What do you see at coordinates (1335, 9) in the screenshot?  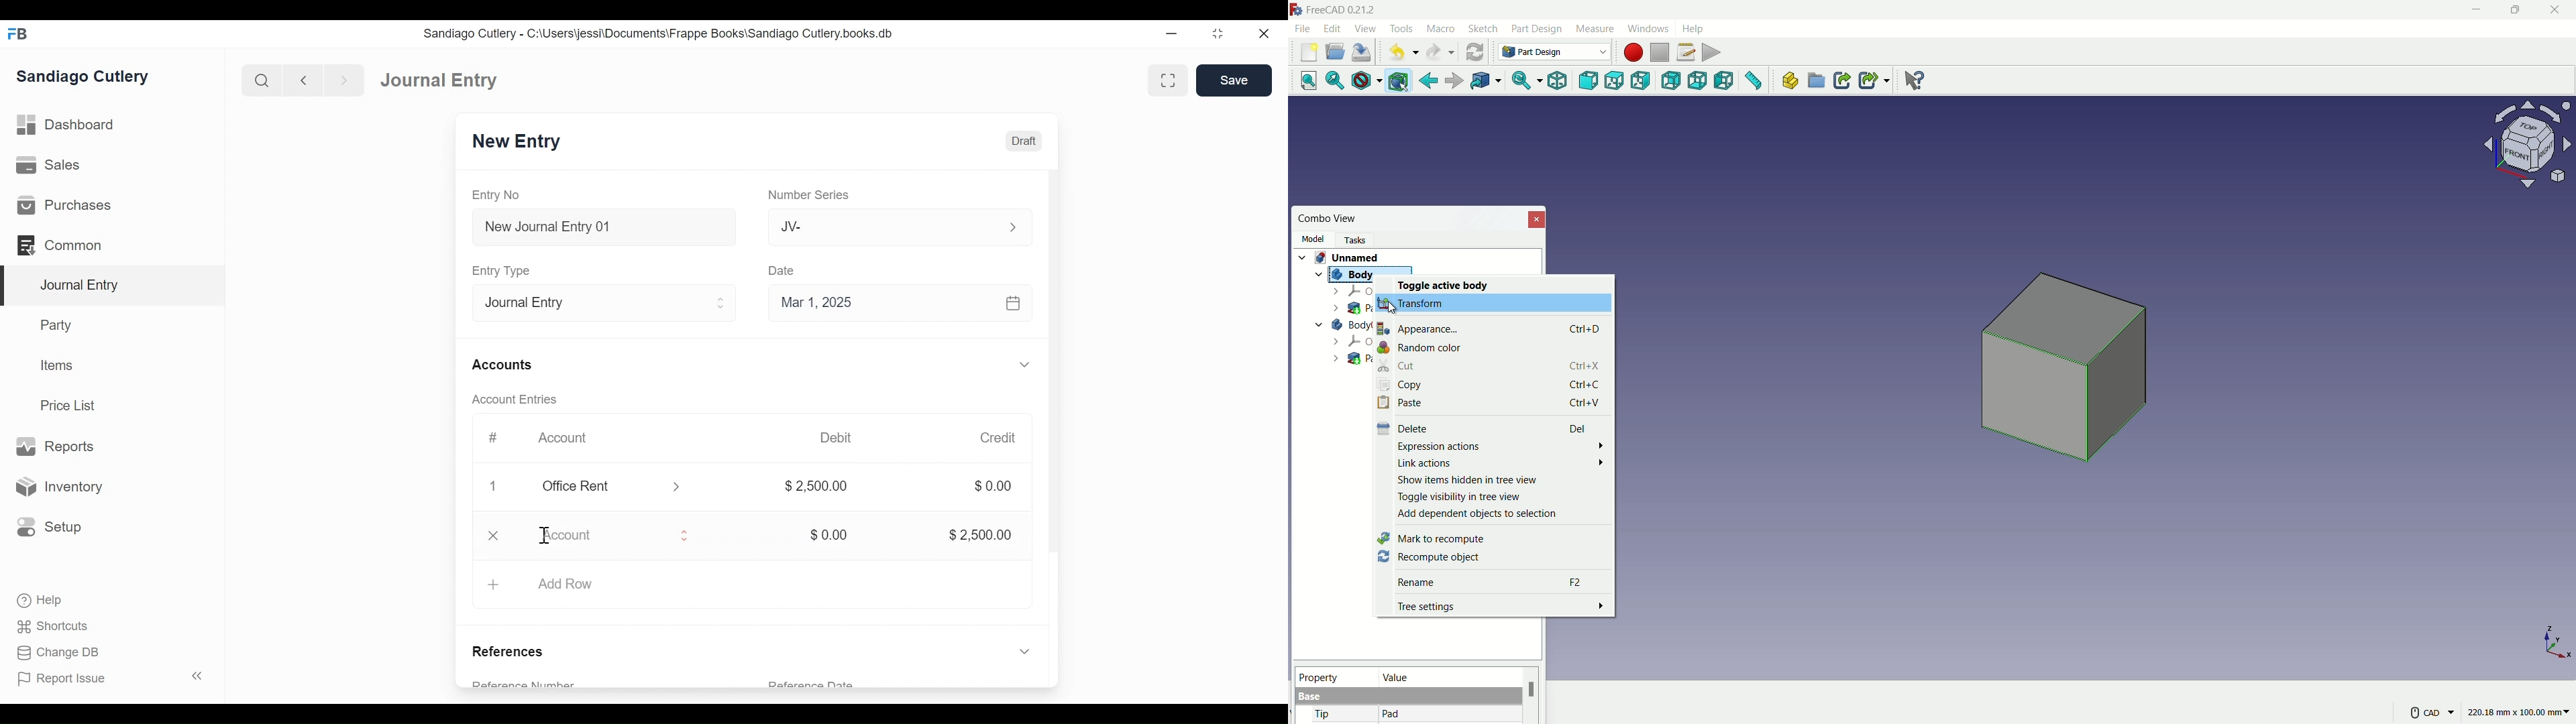 I see `FreeCAD 0.21.2` at bounding box center [1335, 9].